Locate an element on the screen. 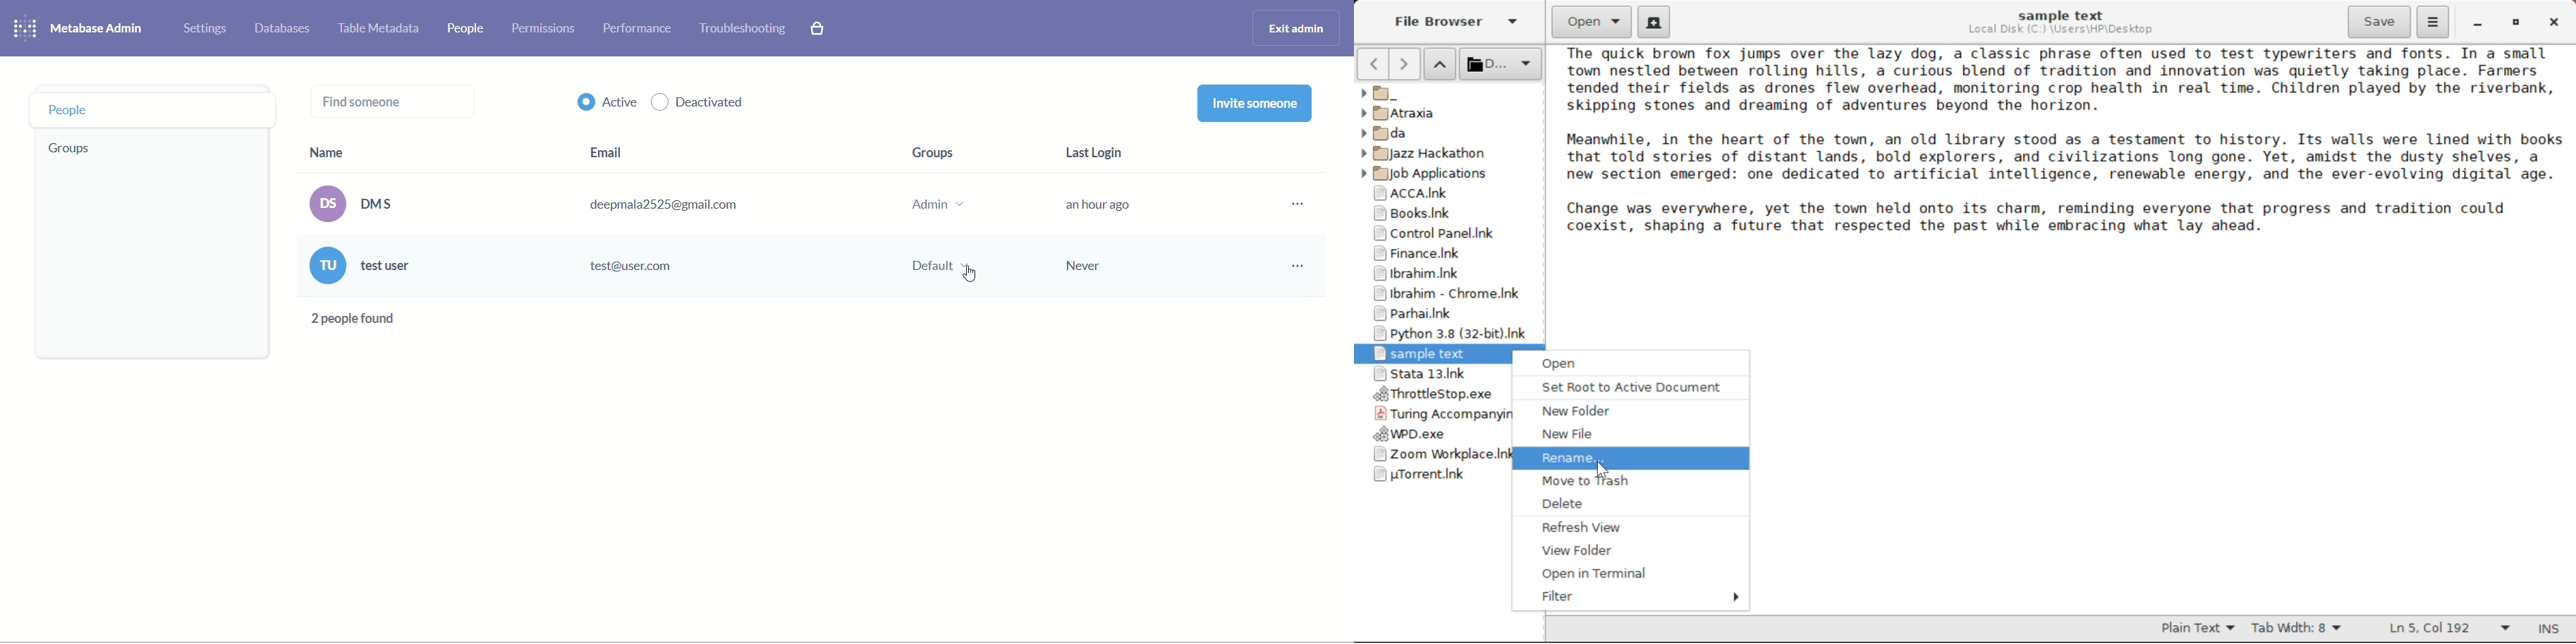  table meta is located at coordinates (382, 30).